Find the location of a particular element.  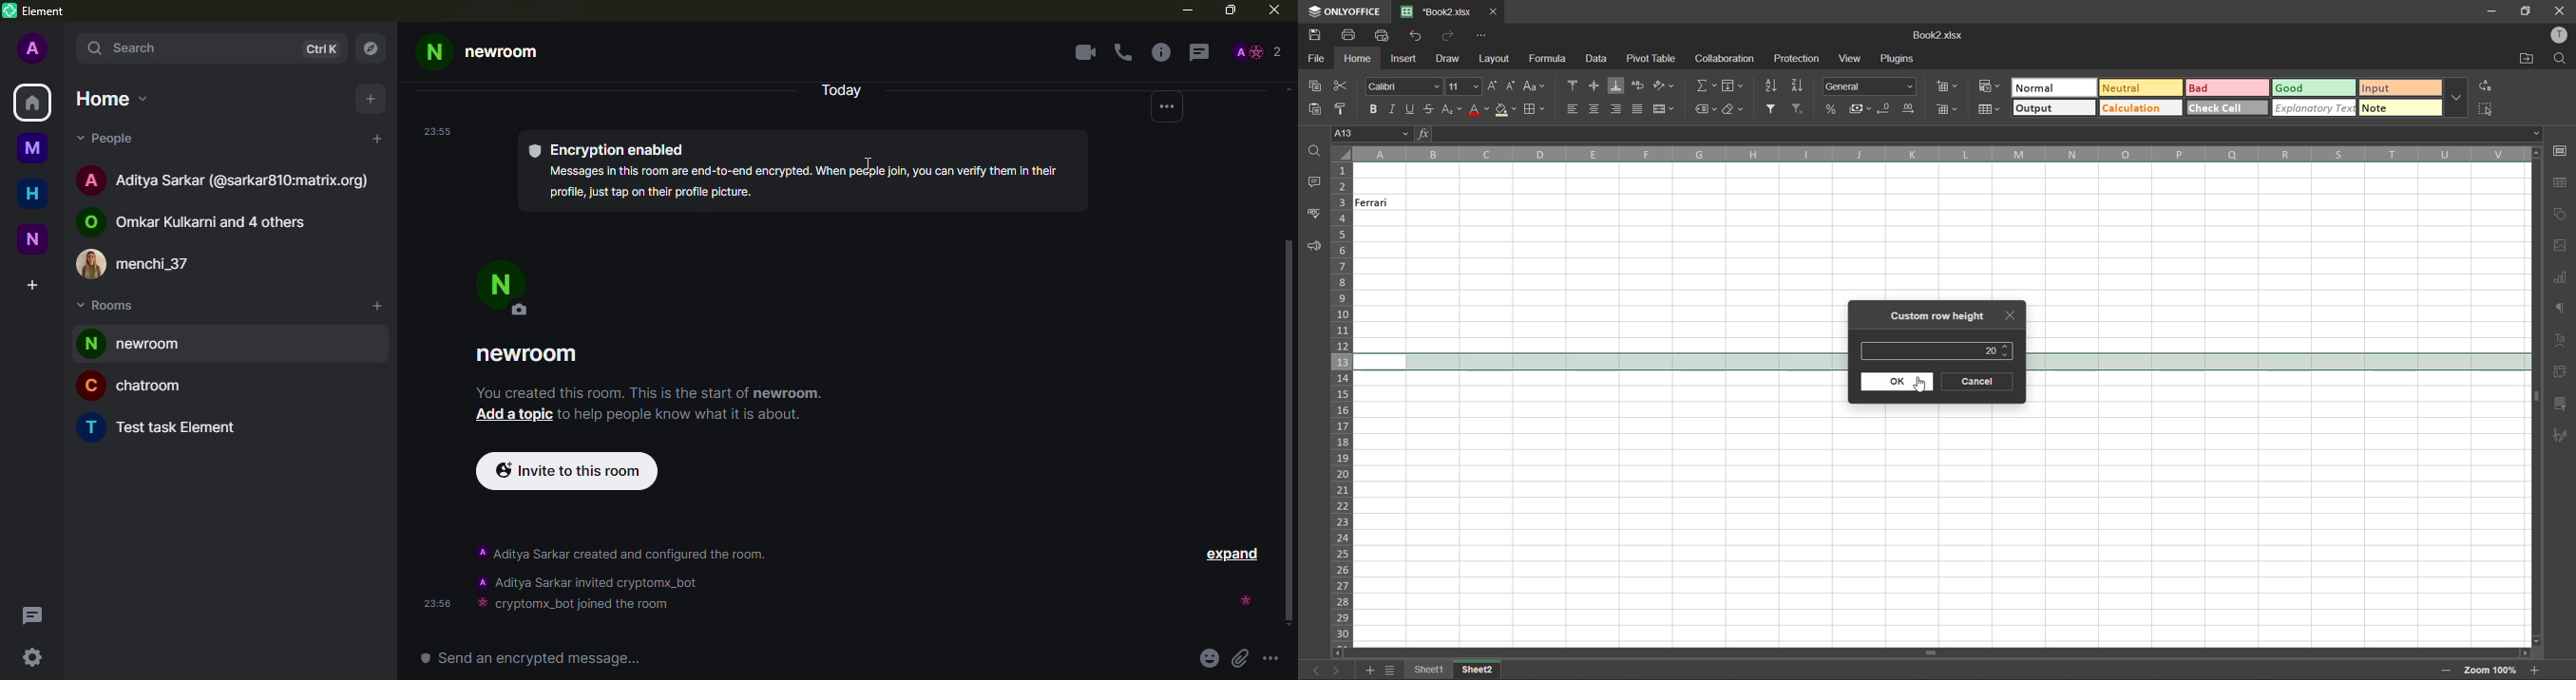

align left is located at coordinates (1576, 109).